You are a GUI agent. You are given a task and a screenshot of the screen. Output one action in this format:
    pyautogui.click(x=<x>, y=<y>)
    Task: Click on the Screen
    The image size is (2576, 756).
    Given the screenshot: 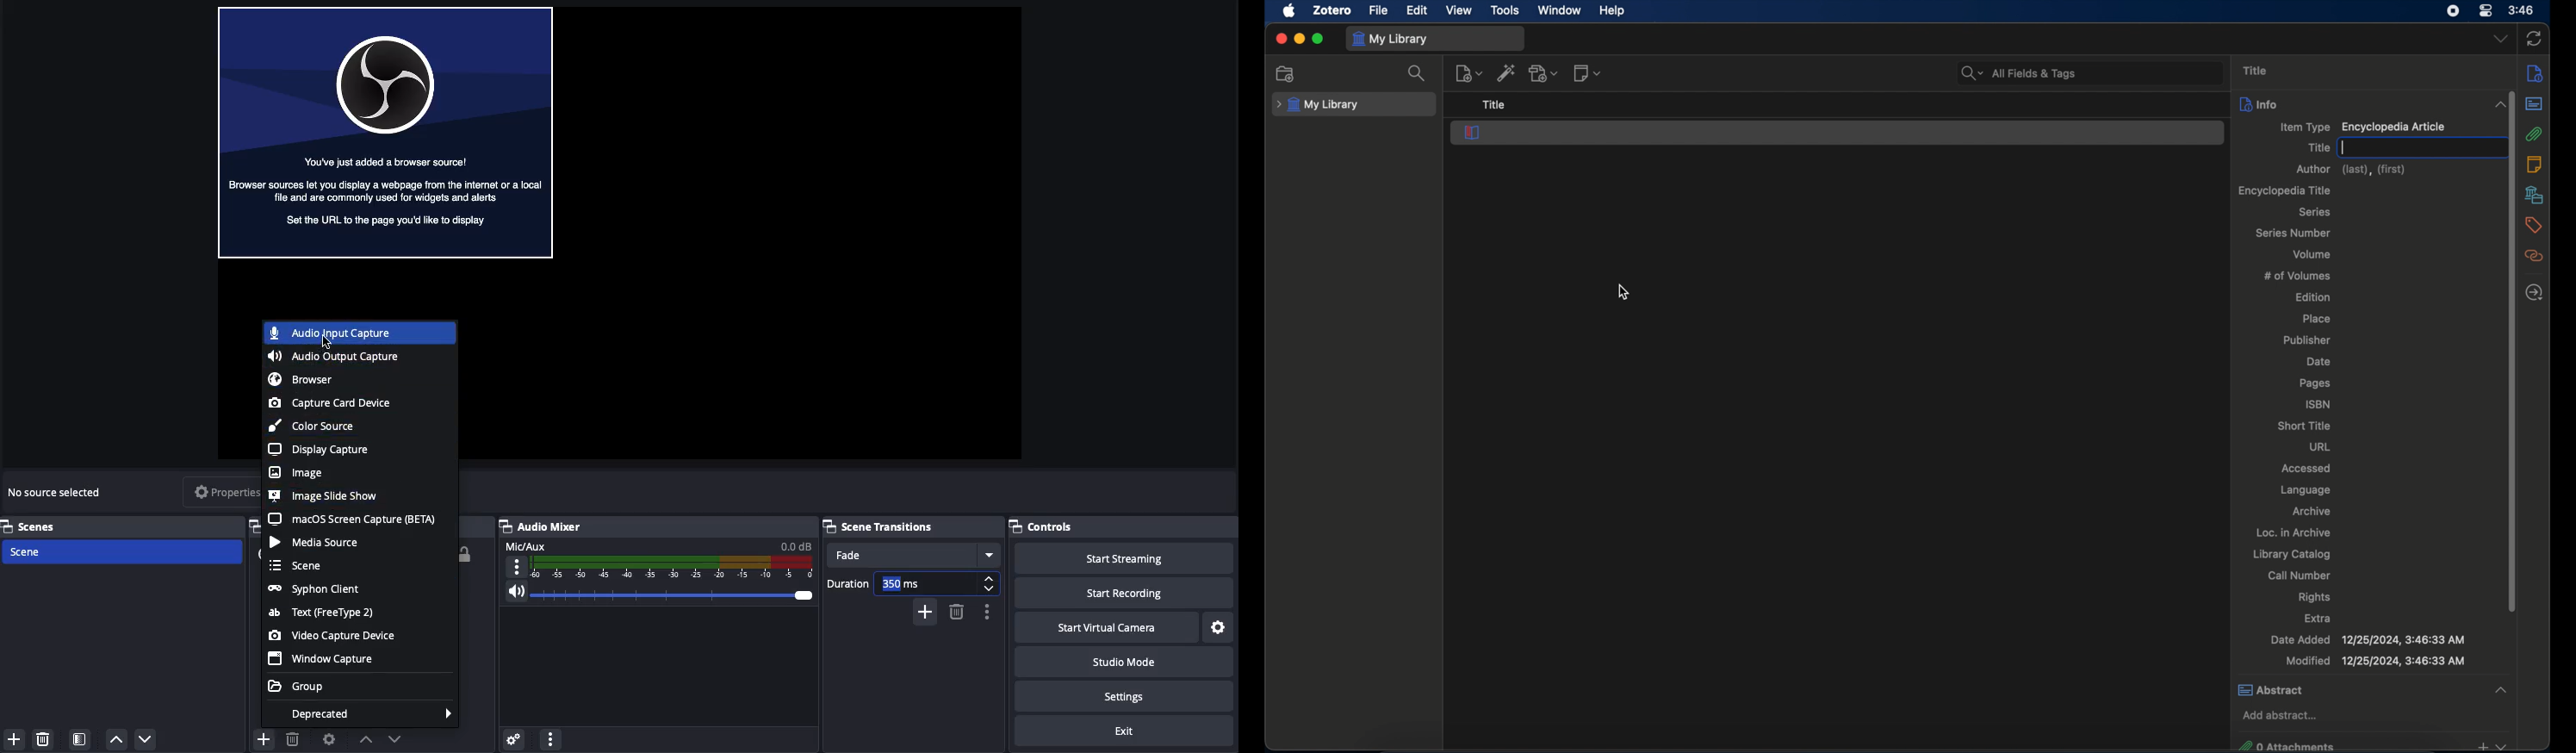 What is the action you would take?
    pyautogui.click(x=388, y=134)
    